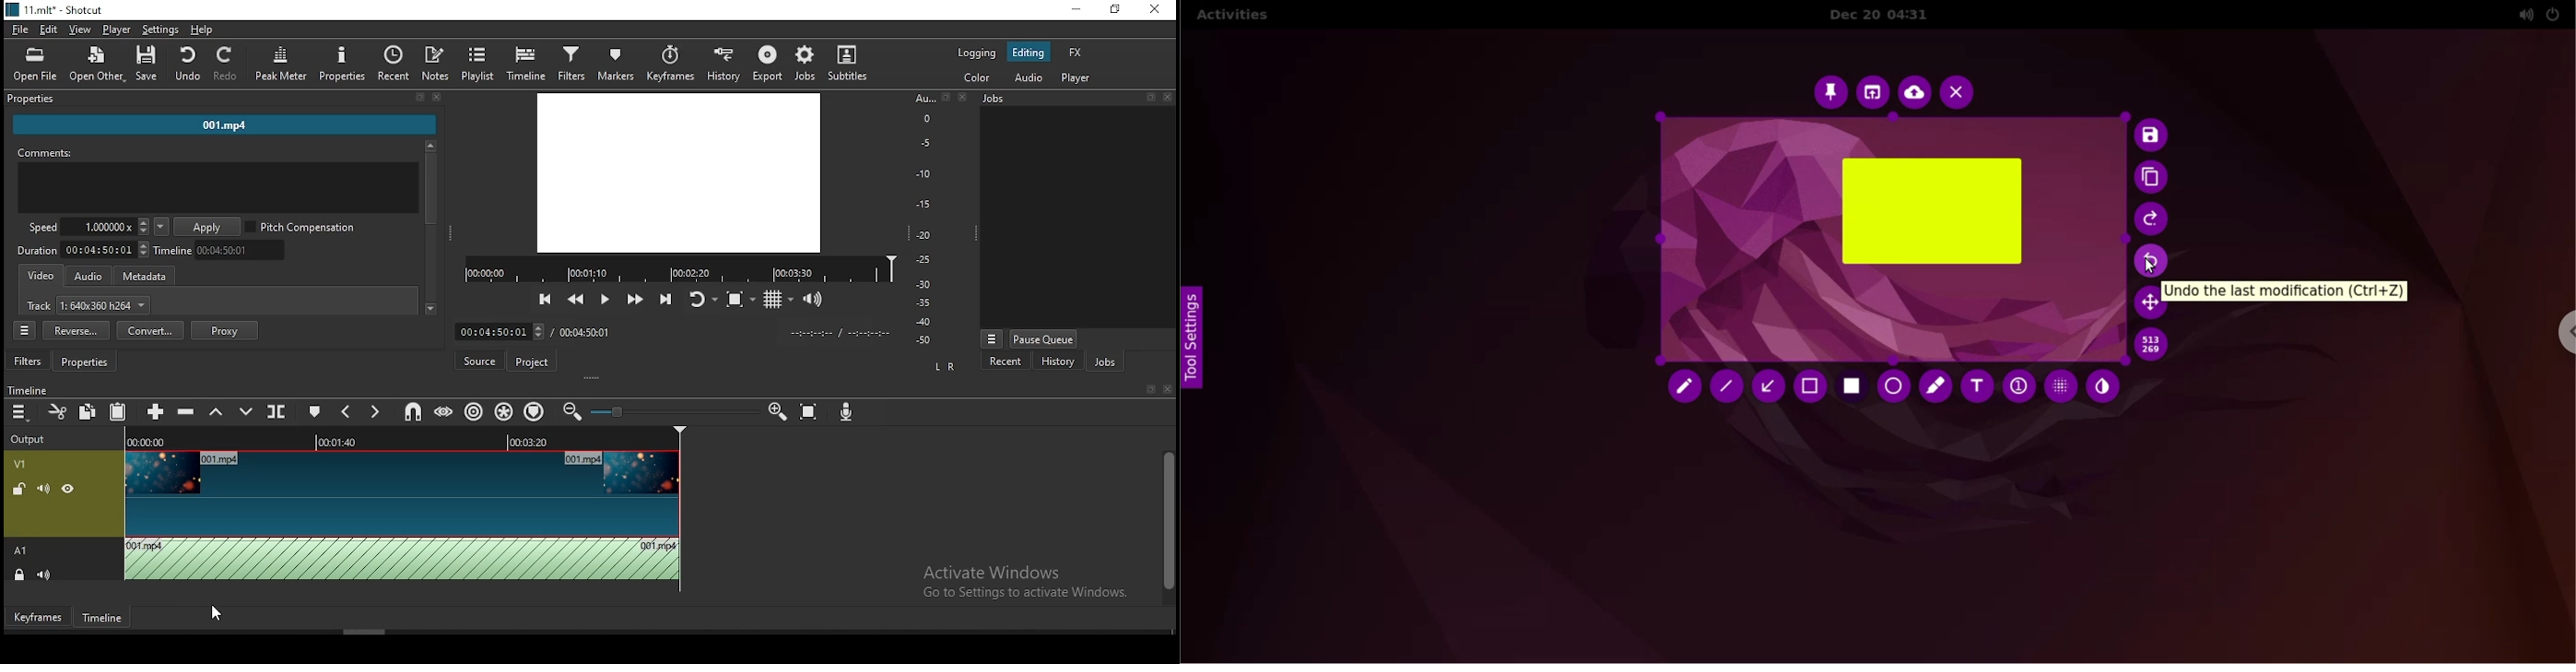 Image resolution: width=2576 pixels, height=672 pixels. Describe the element at coordinates (71, 489) in the screenshot. I see `(un)hide` at that location.